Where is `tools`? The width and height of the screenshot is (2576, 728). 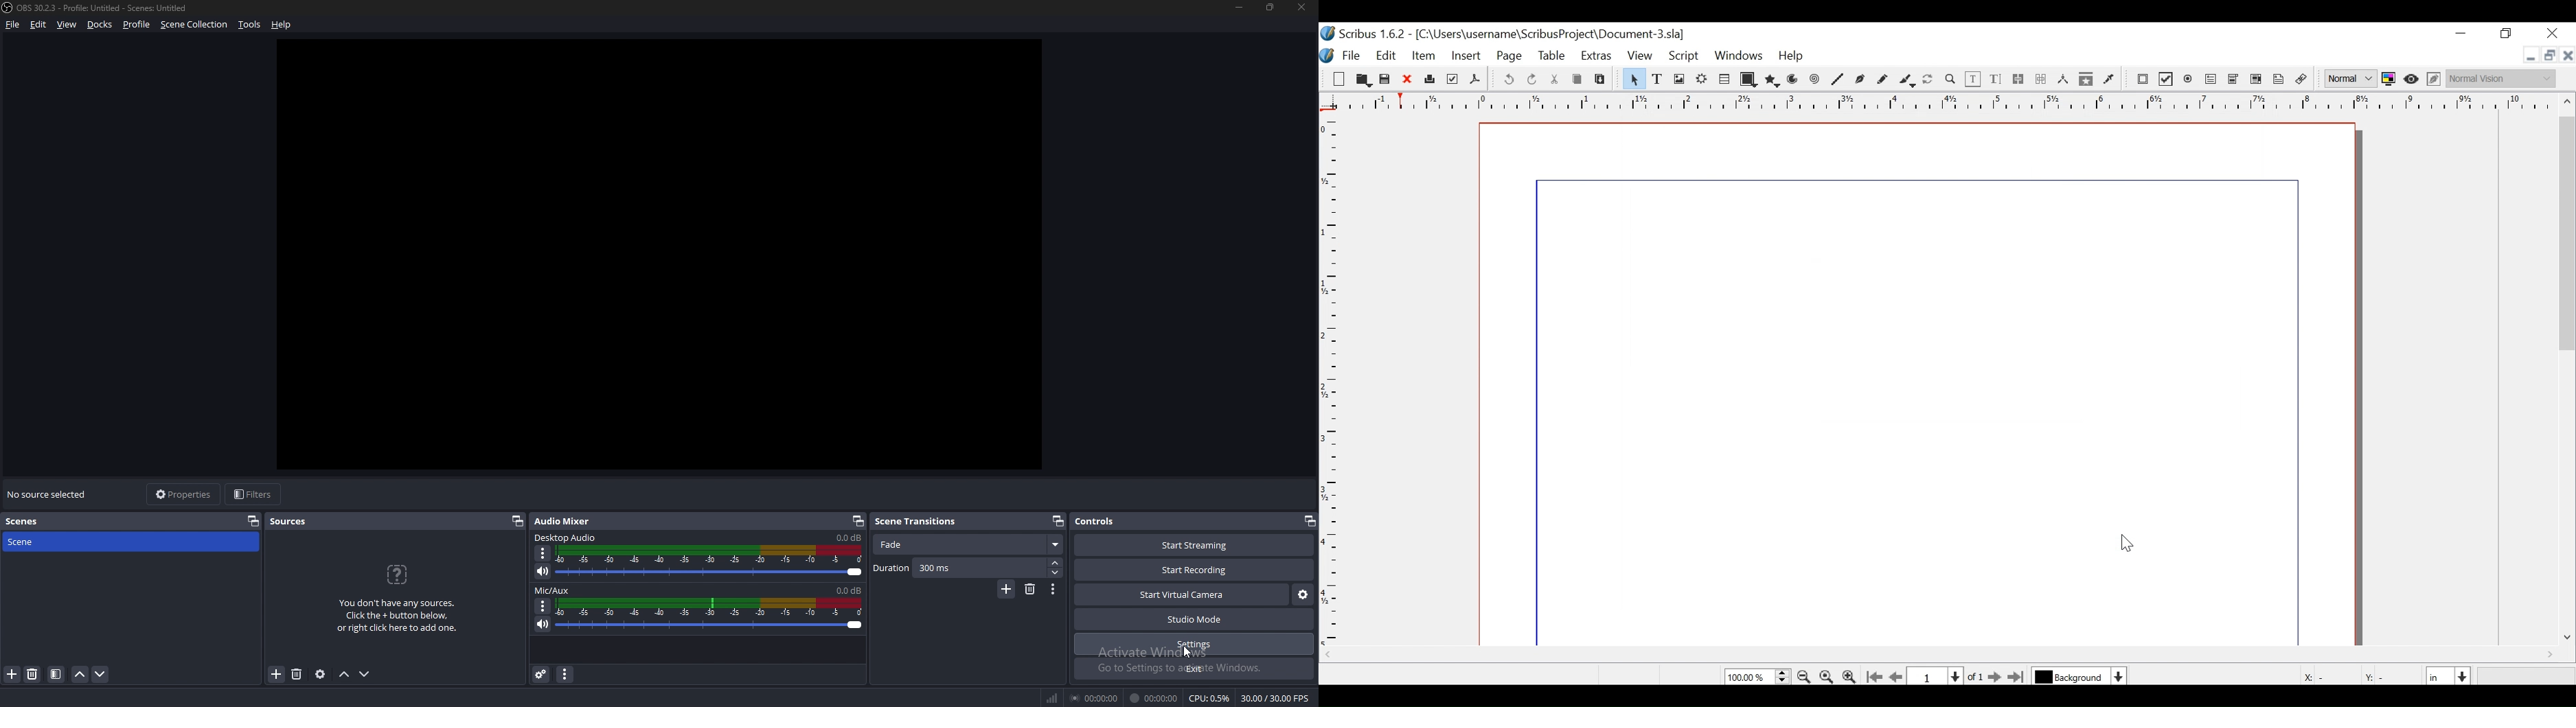
tools is located at coordinates (249, 25).